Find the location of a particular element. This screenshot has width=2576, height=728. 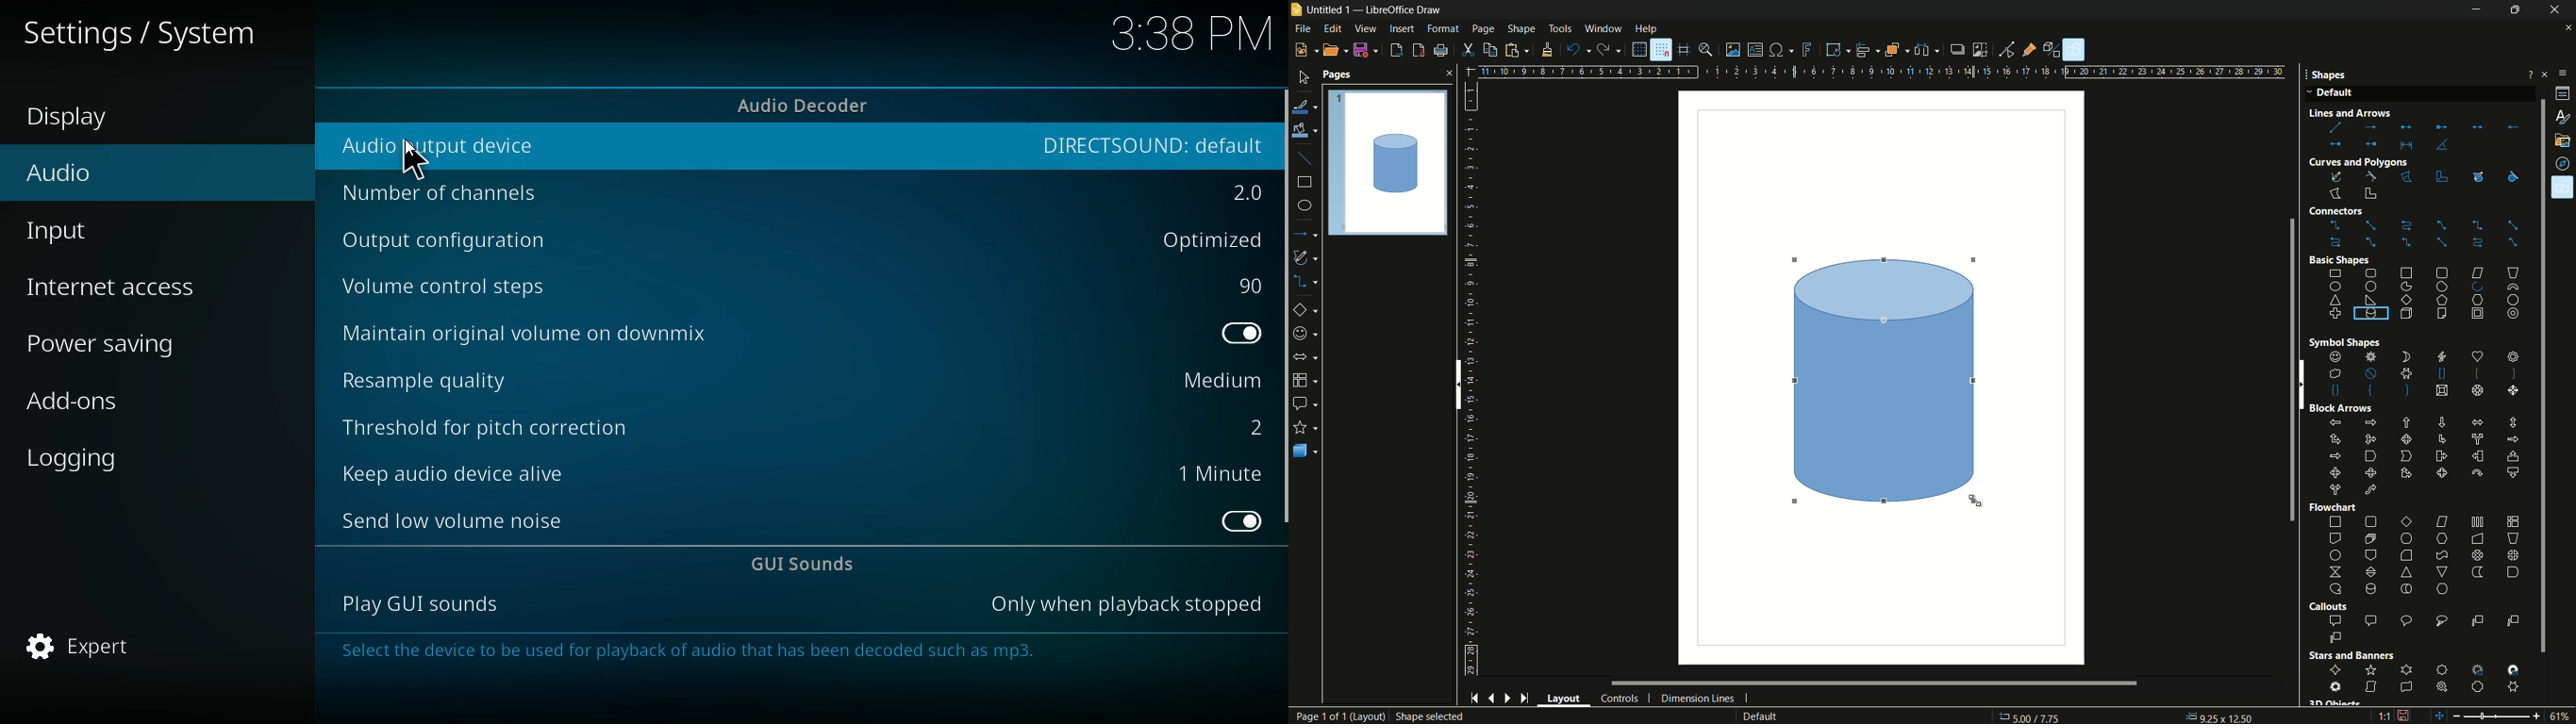

Basic shape is located at coordinates (2340, 259).